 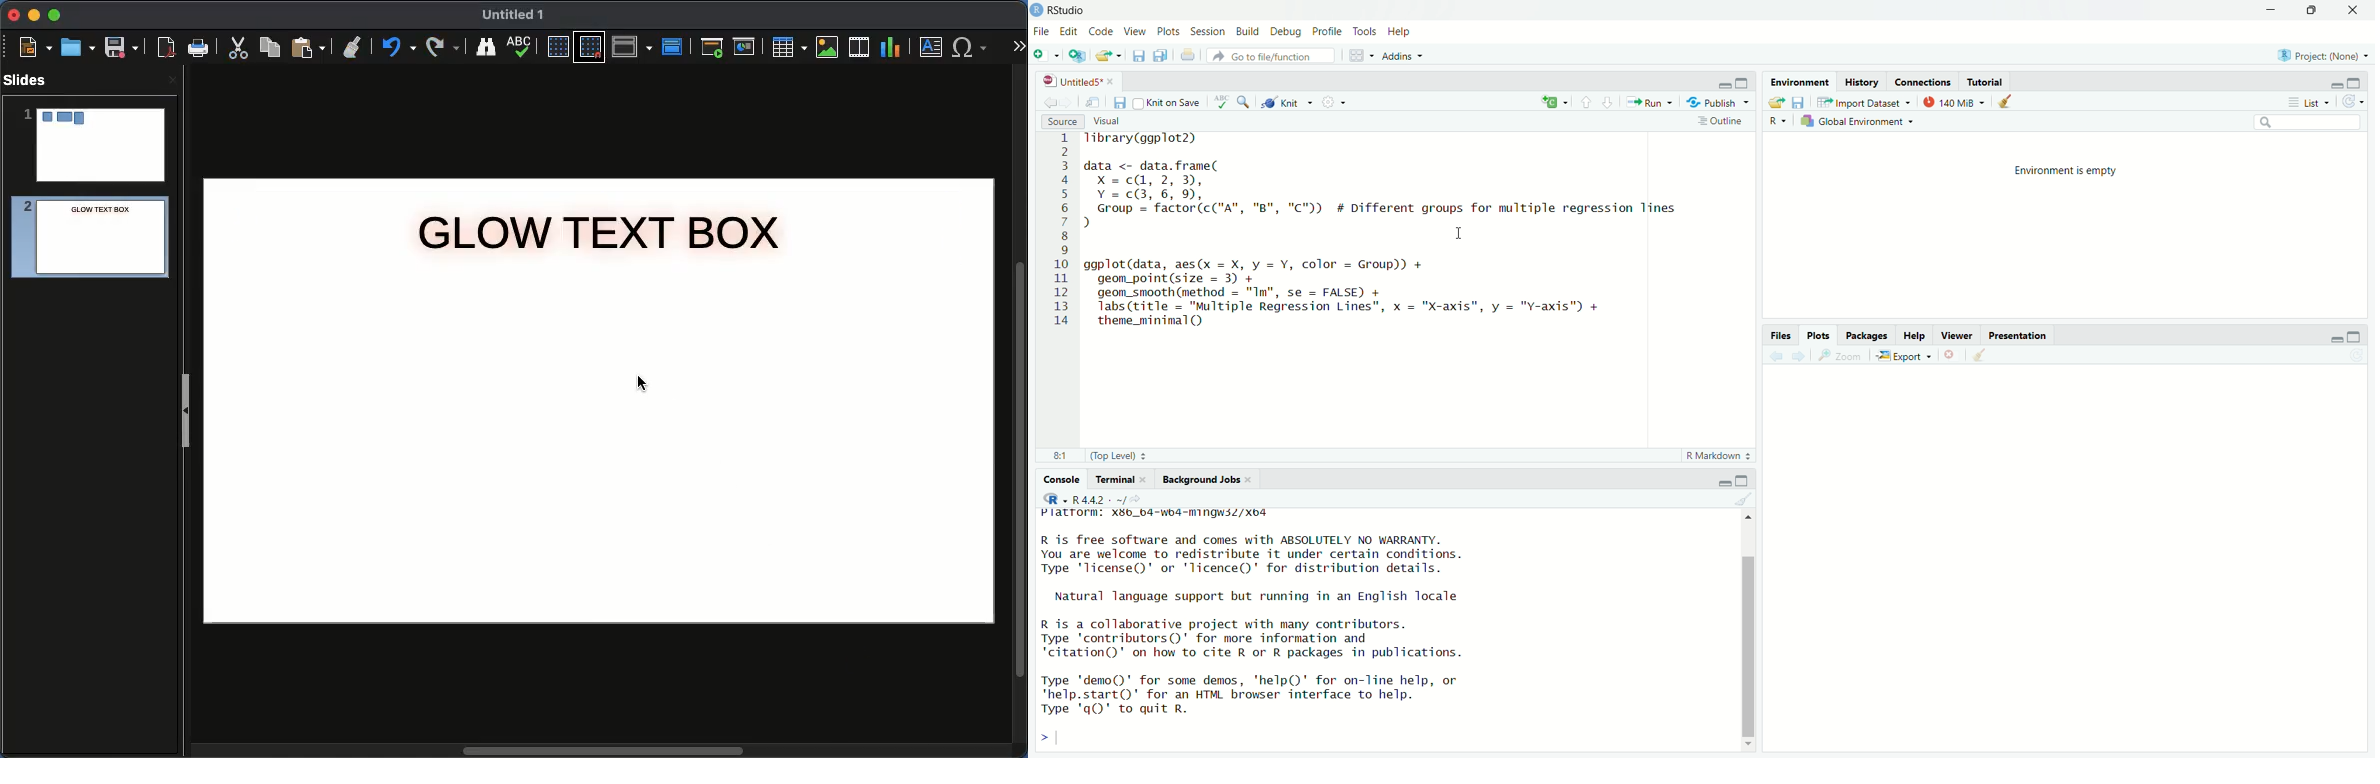 What do you see at coordinates (1745, 627) in the screenshot?
I see `scroll bar` at bounding box center [1745, 627].